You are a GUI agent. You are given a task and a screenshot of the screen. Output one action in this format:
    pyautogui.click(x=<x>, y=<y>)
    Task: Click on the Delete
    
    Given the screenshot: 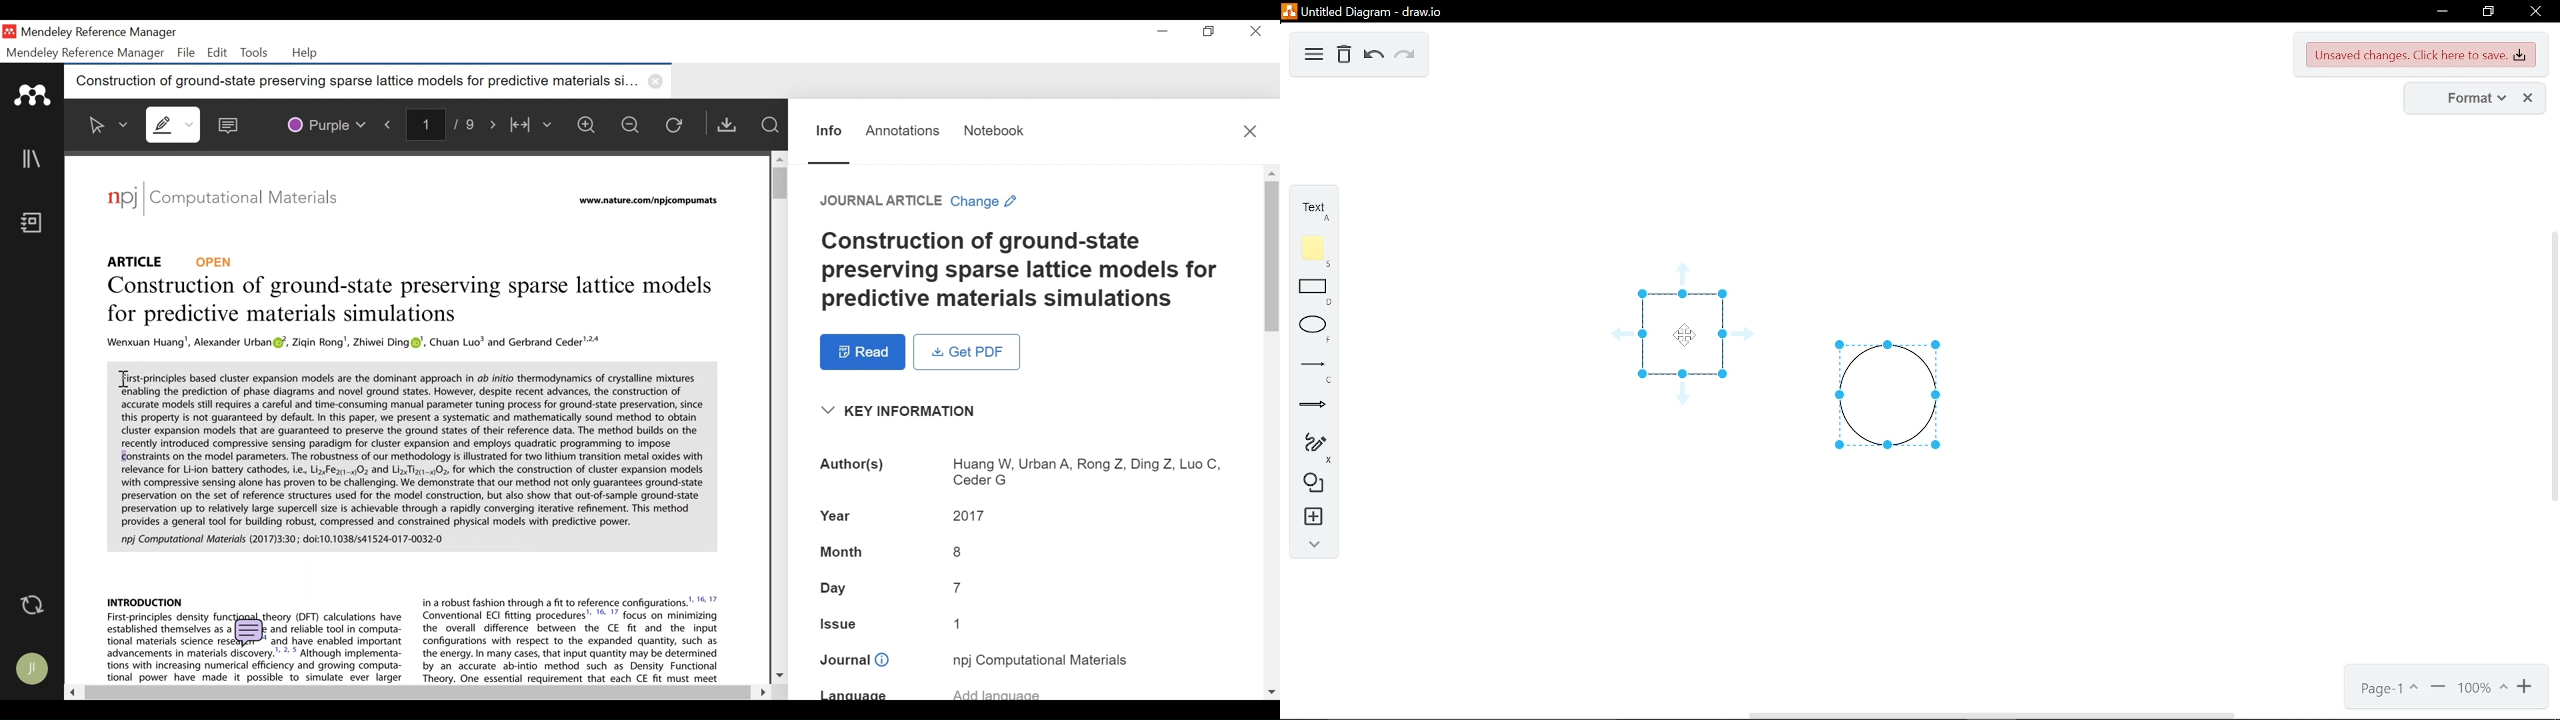 What is the action you would take?
    pyautogui.click(x=1344, y=56)
    